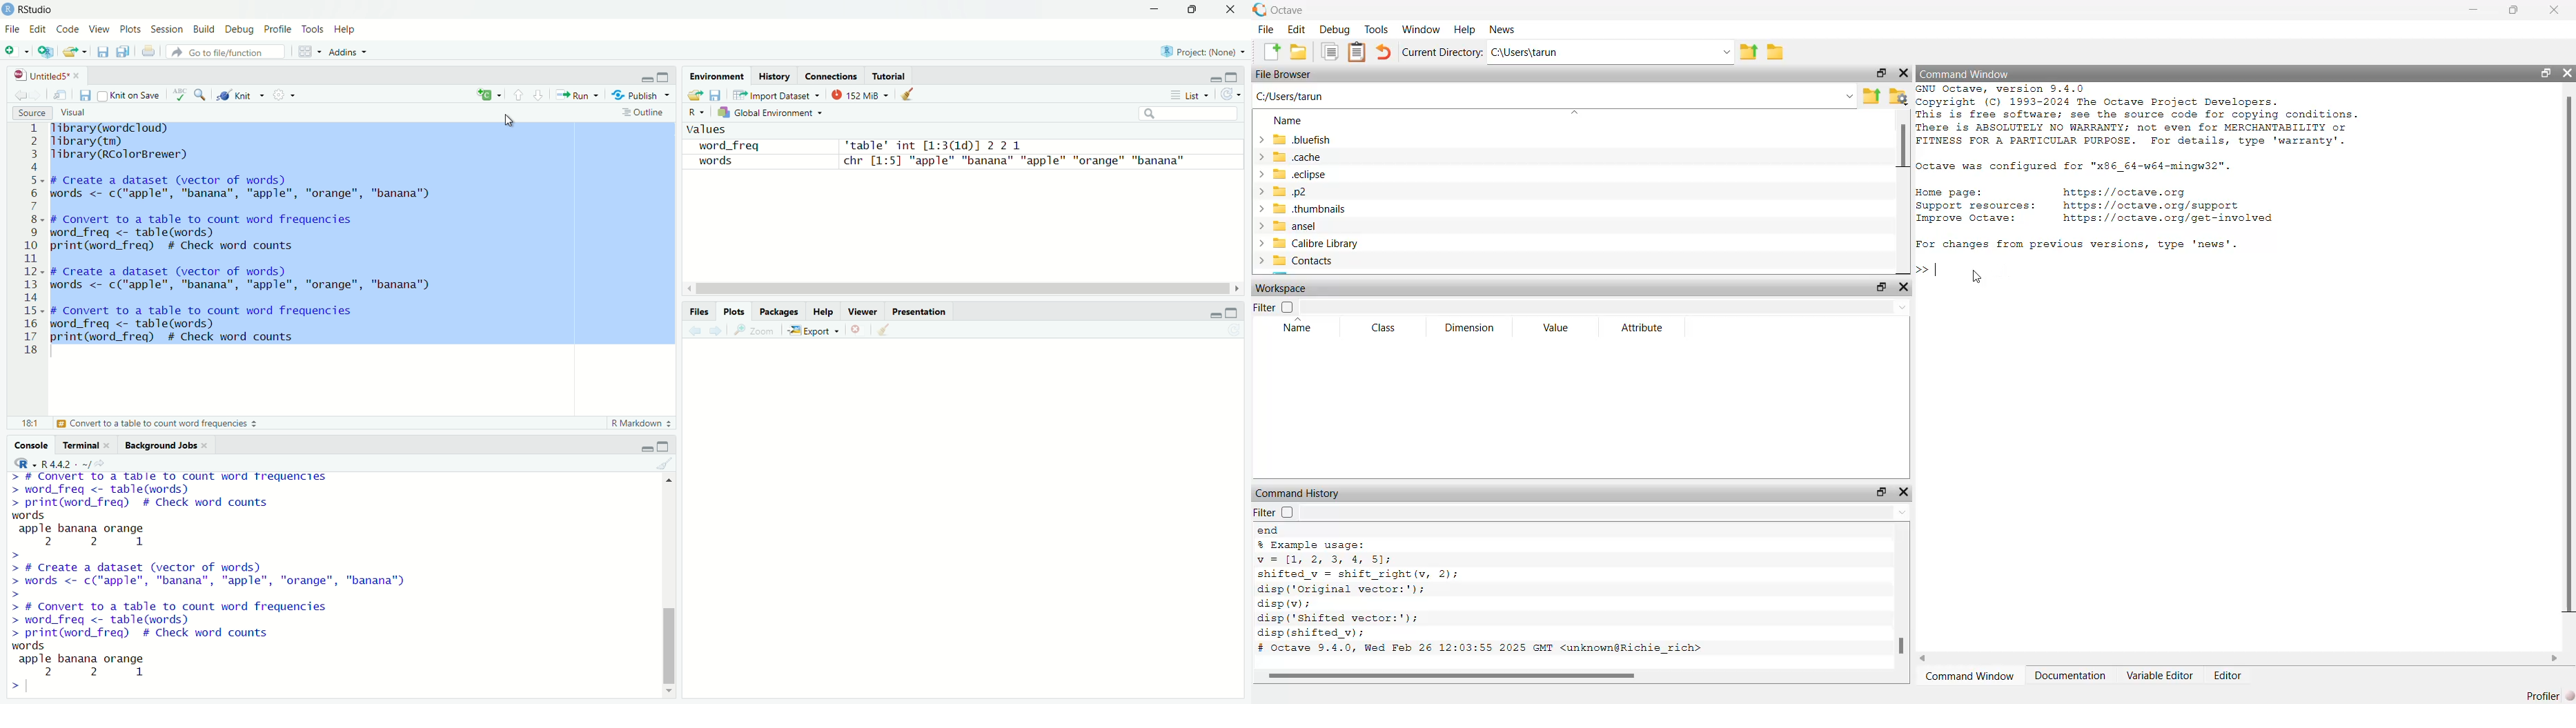 Image resolution: width=2576 pixels, height=728 pixels. Describe the element at coordinates (697, 112) in the screenshot. I see `R` at that location.